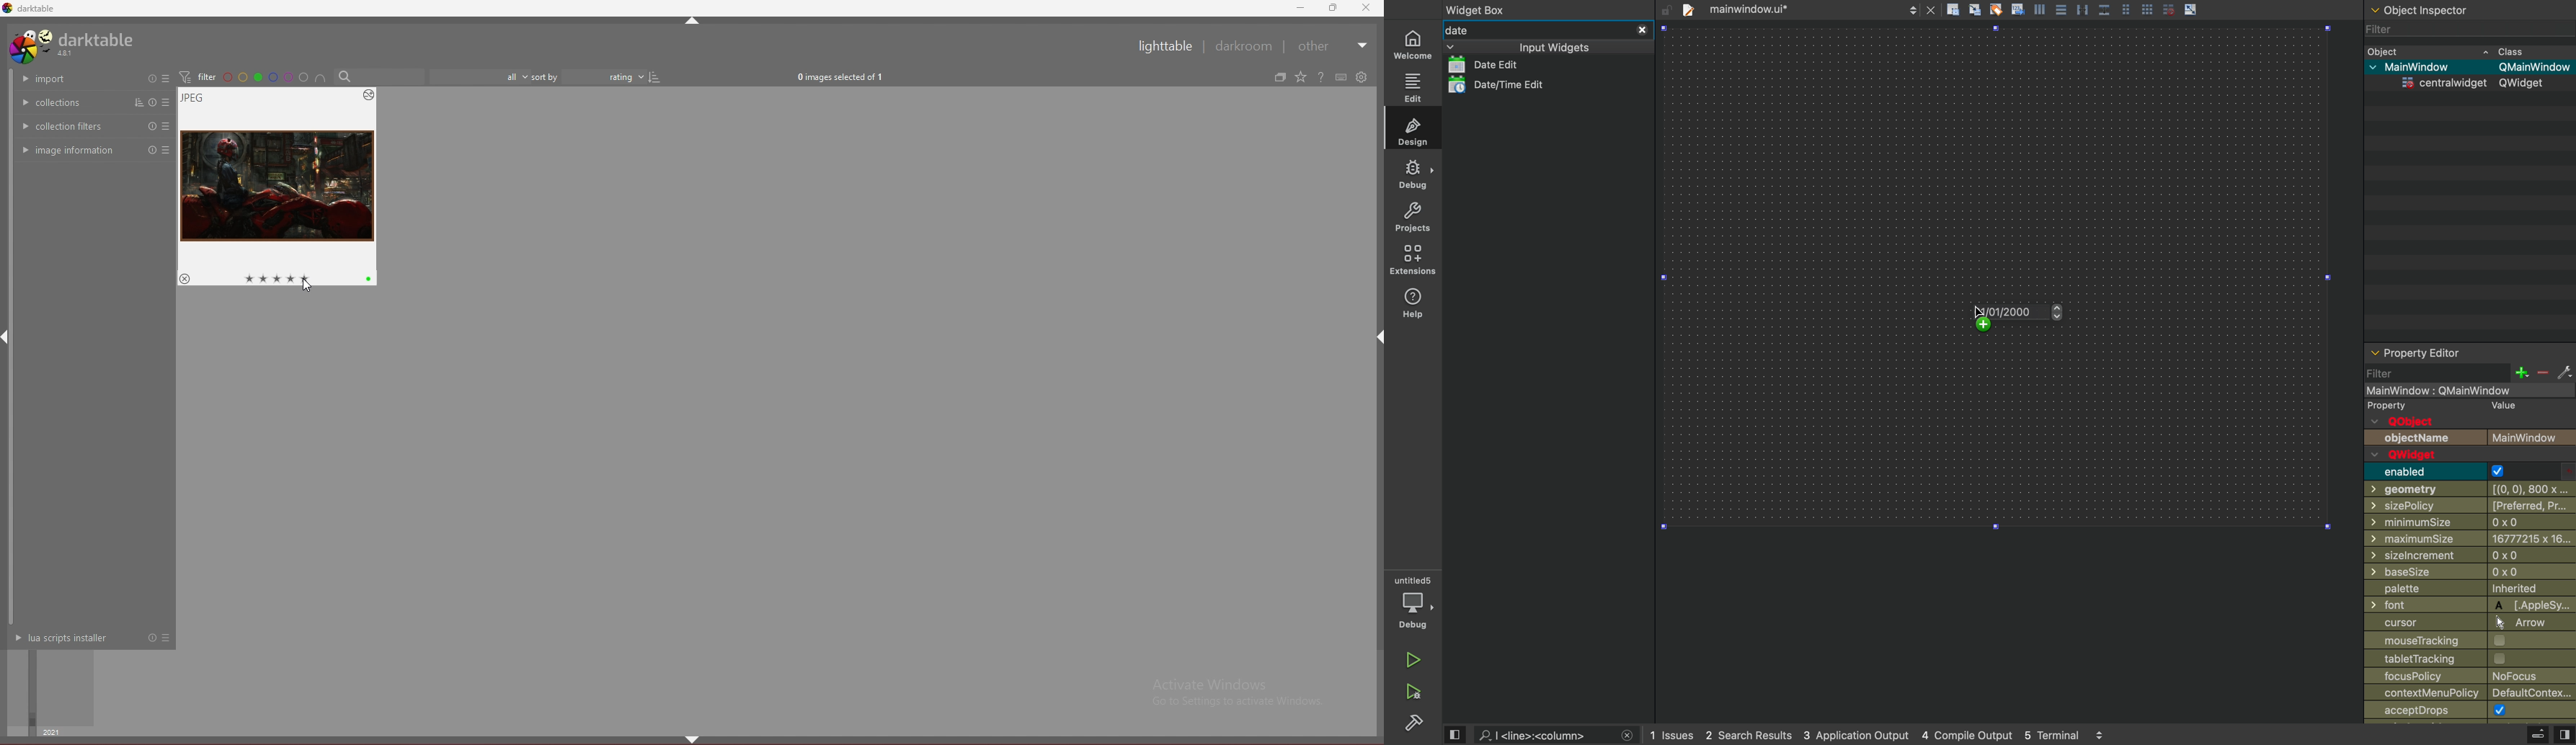 This screenshot has height=756, width=2576. Describe the element at coordinates (320, 78) in the screenshot. I see `include color` at that location.